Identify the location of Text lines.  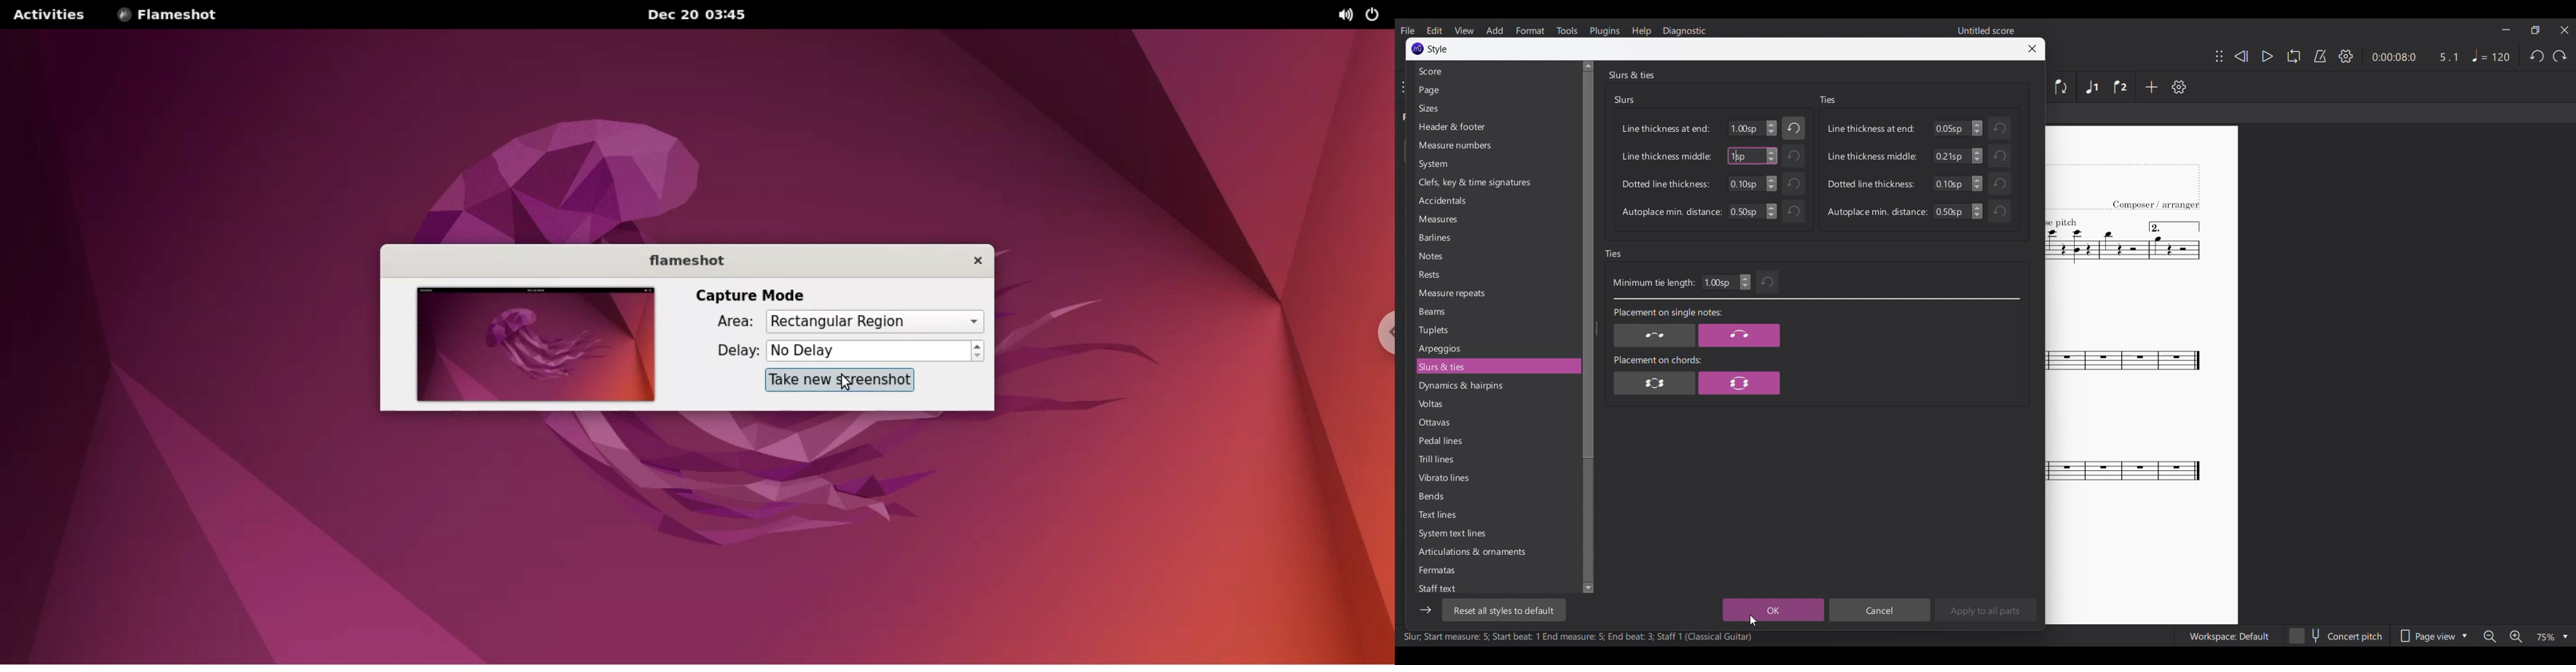
(1496, 515).